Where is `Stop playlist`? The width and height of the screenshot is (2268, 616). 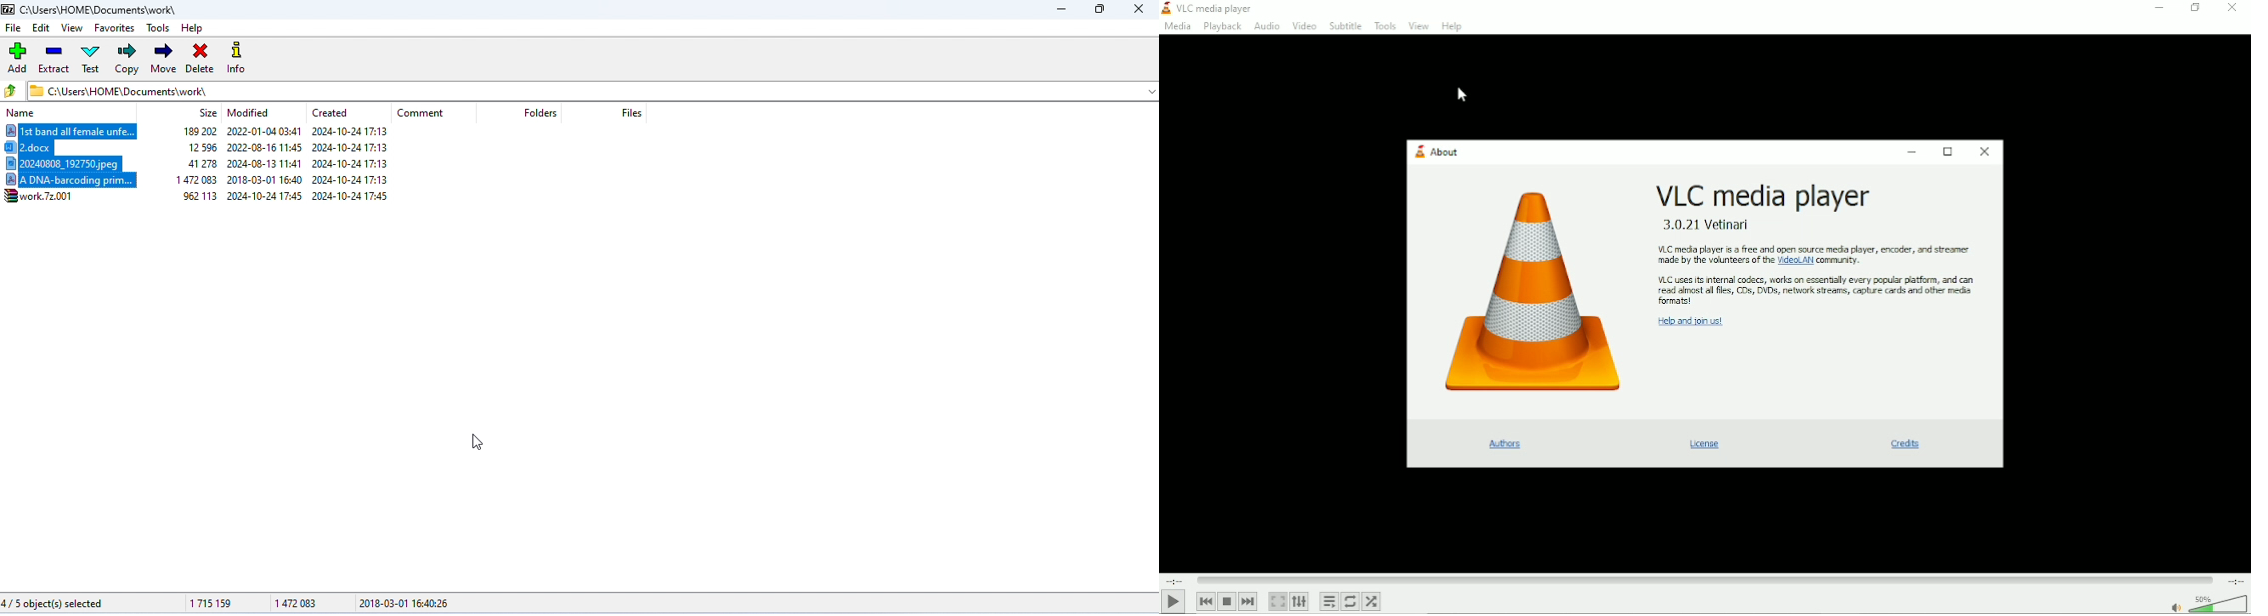
Stop playlist is located at coordinates (1226, 600).